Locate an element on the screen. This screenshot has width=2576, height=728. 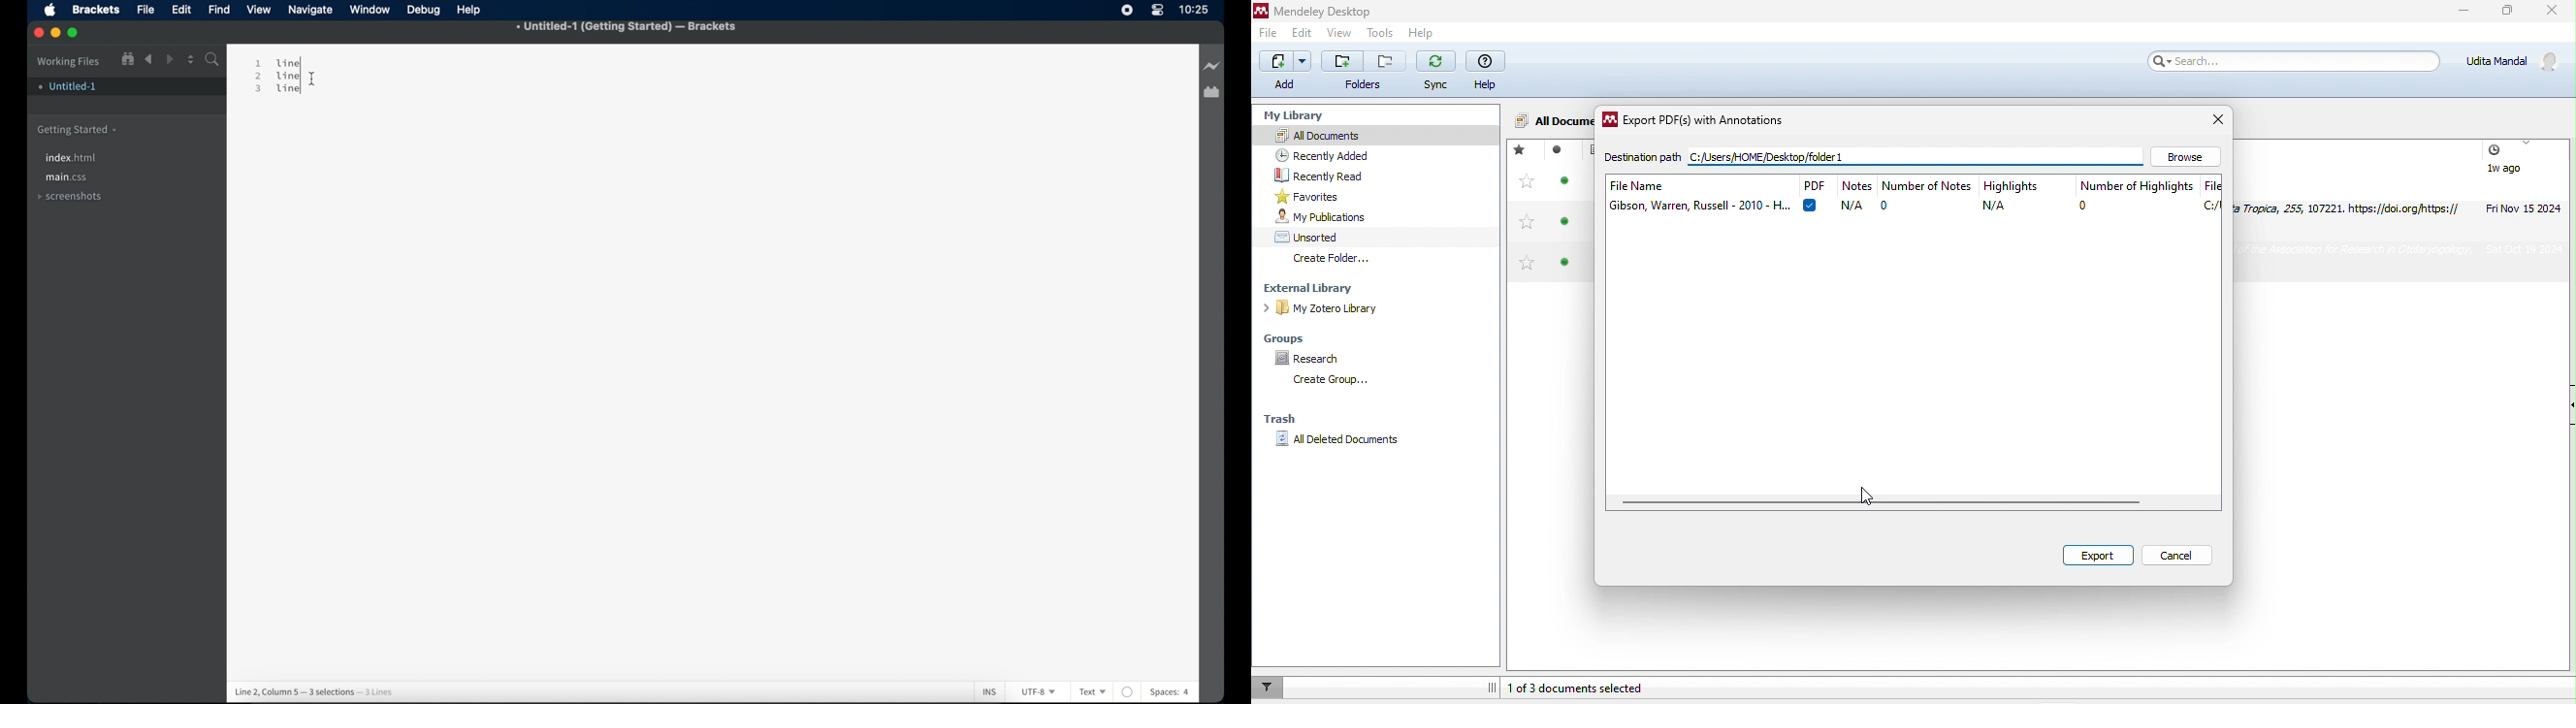
1w ago Fri Nov 15.2024 is located at coordinates (2523, 178).